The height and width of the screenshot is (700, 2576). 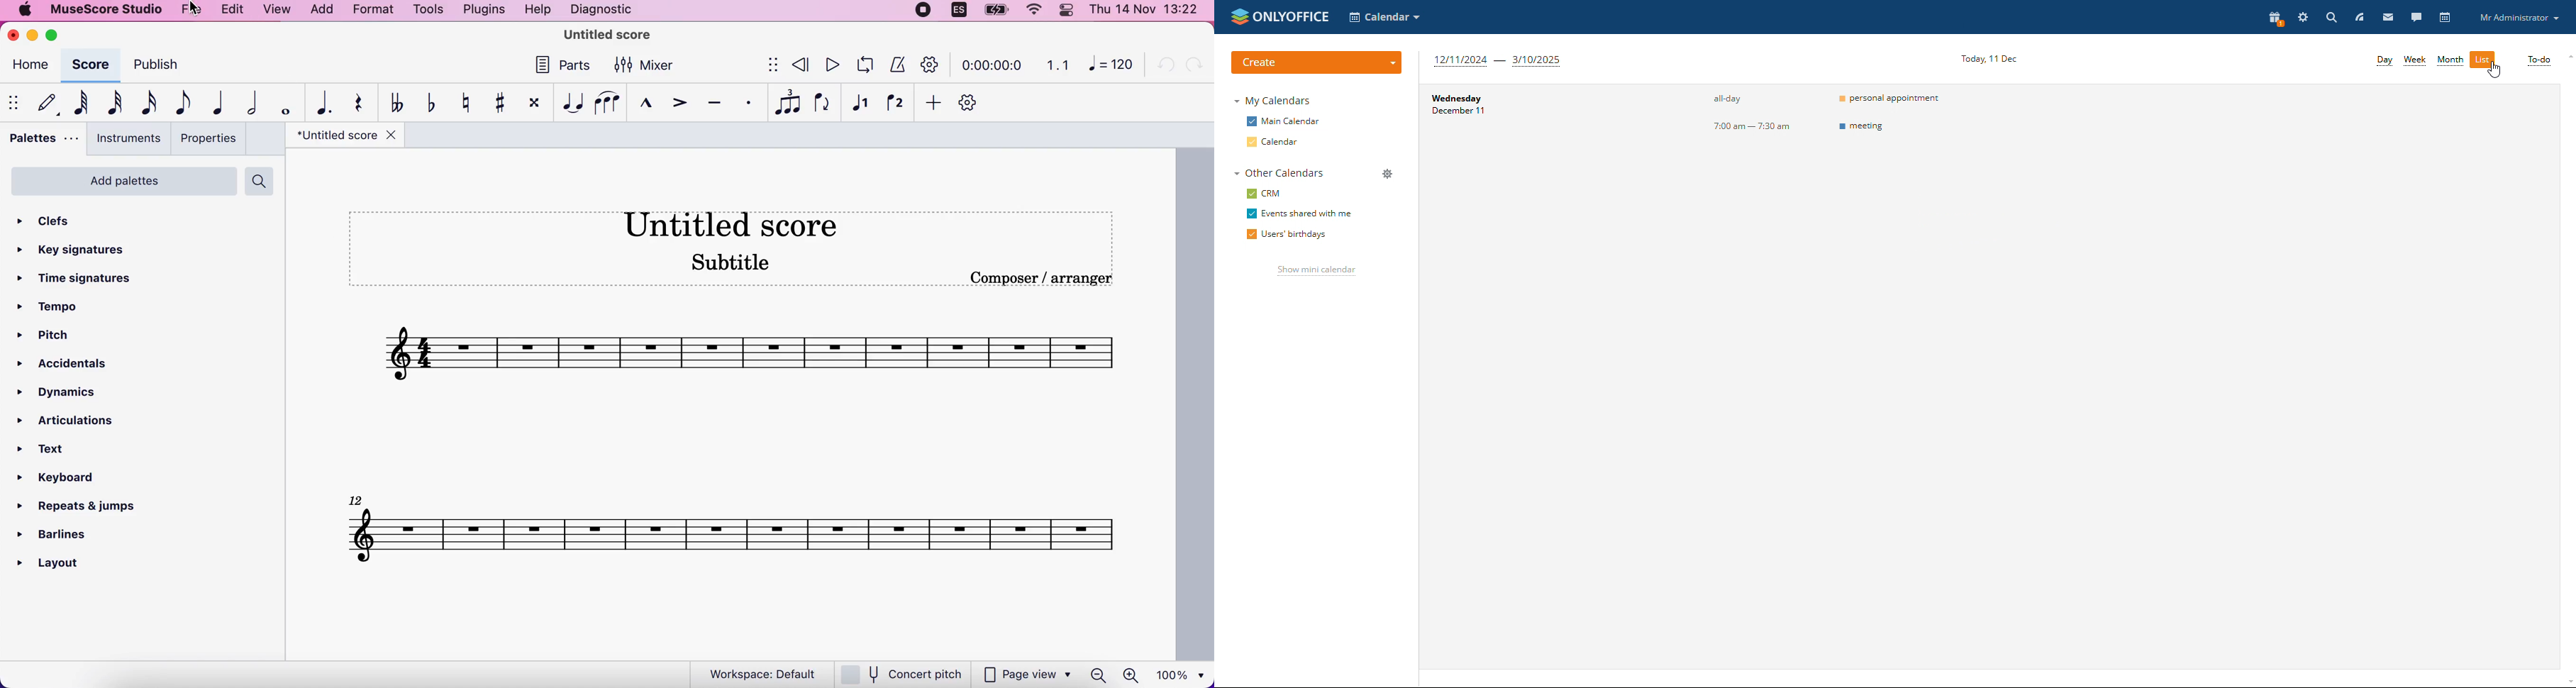 I want to click on whole note, so click(x=283, y=102).